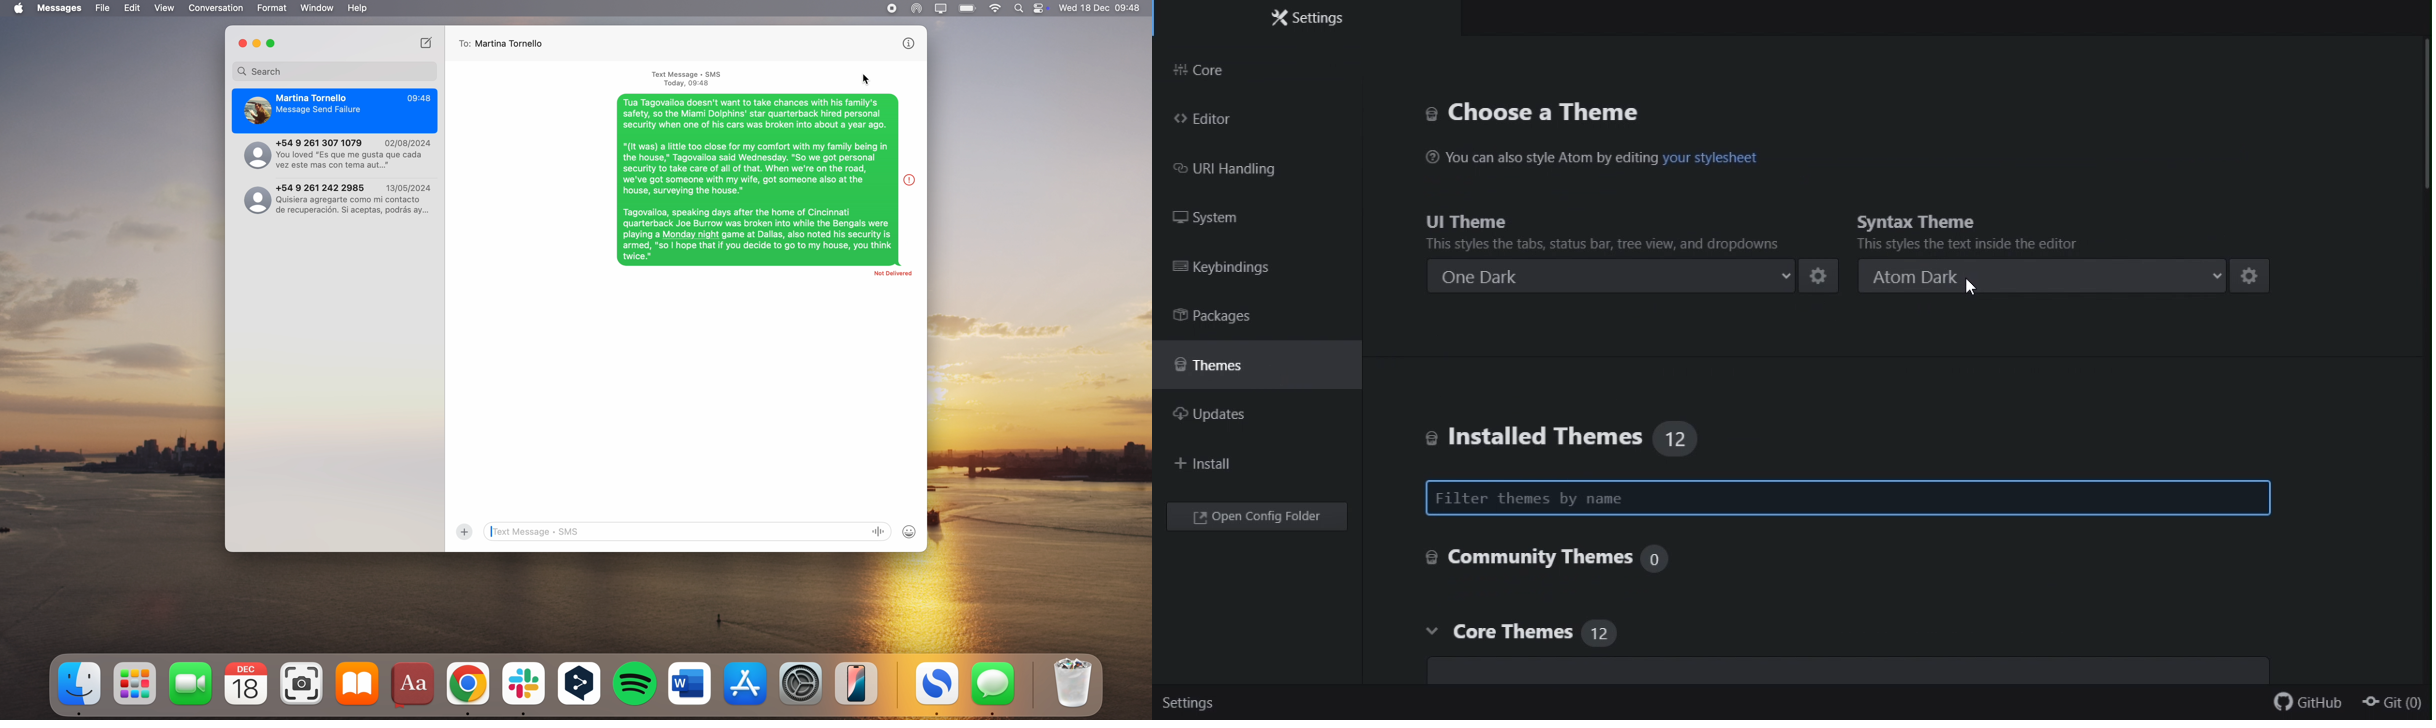  Describe the element at coordinates (1570, 429) in the screenshot. I see `Installed themes` at that location.